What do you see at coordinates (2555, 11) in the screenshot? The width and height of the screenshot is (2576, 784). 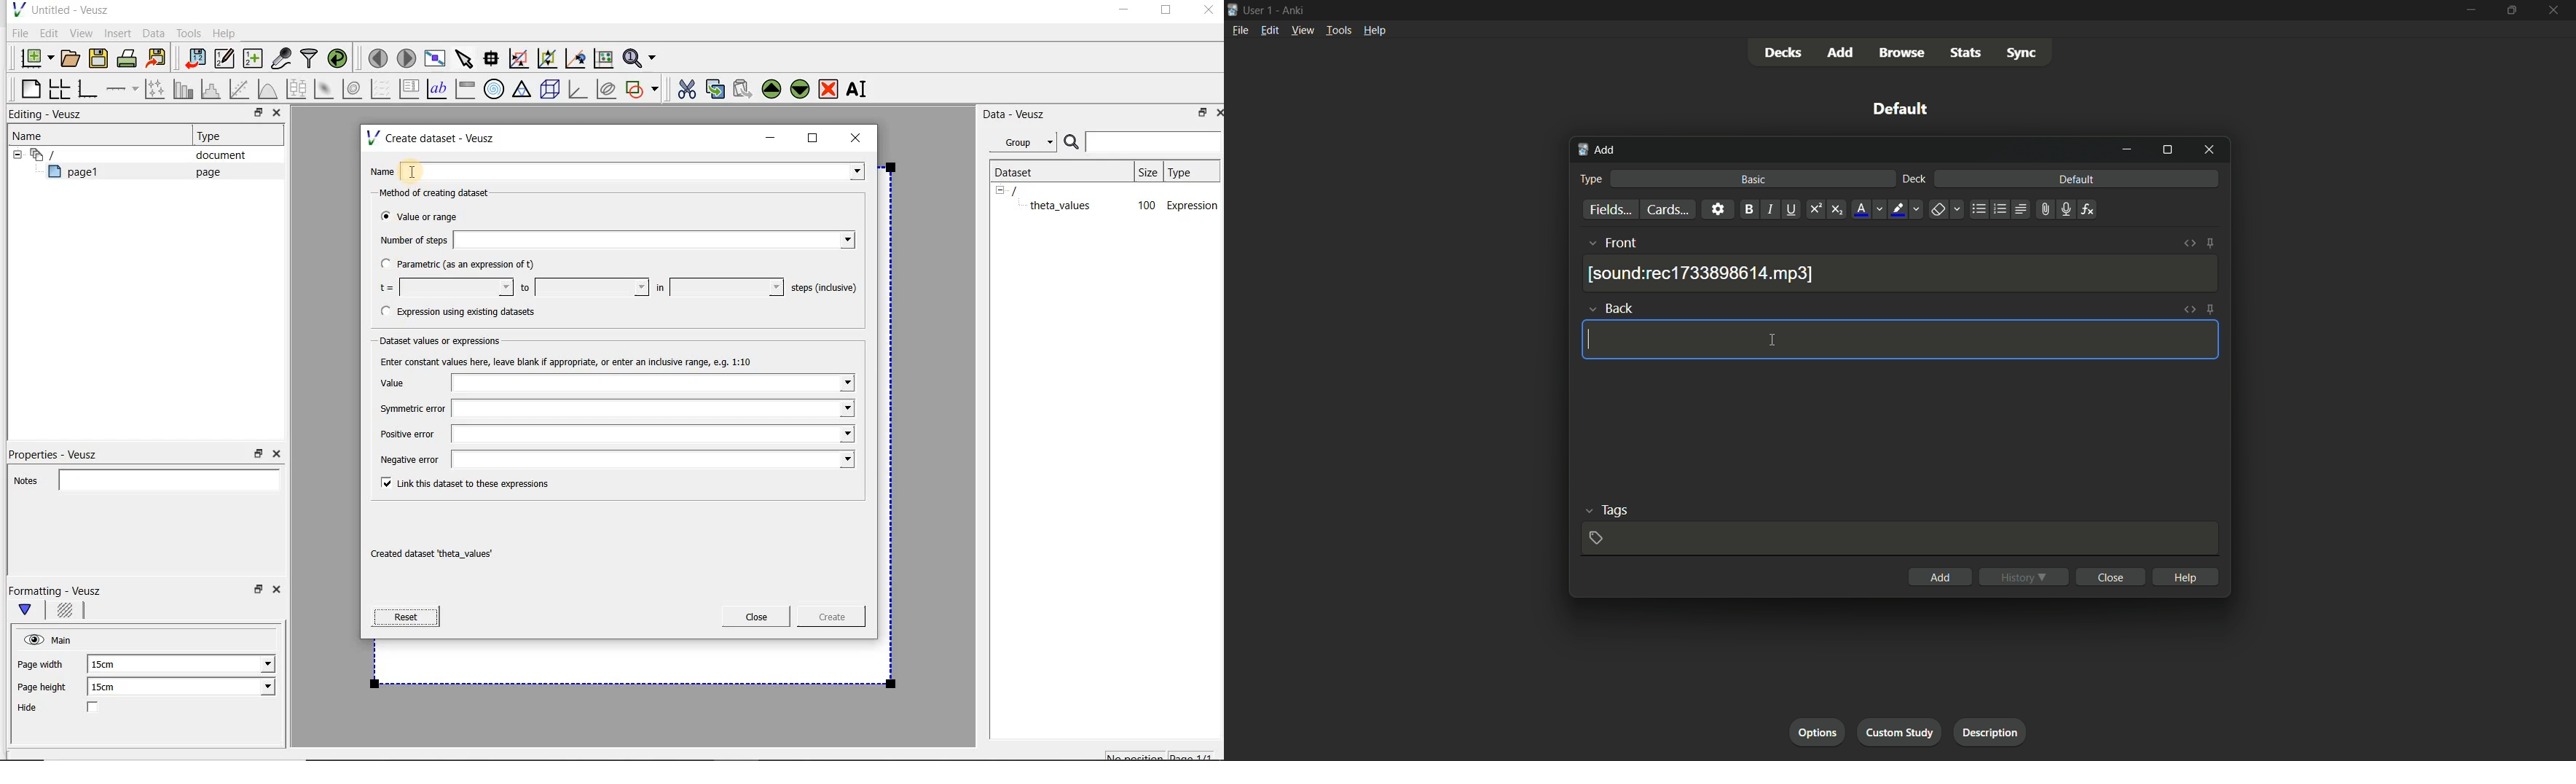 I see `close app` at bounding box center [2555, 11].